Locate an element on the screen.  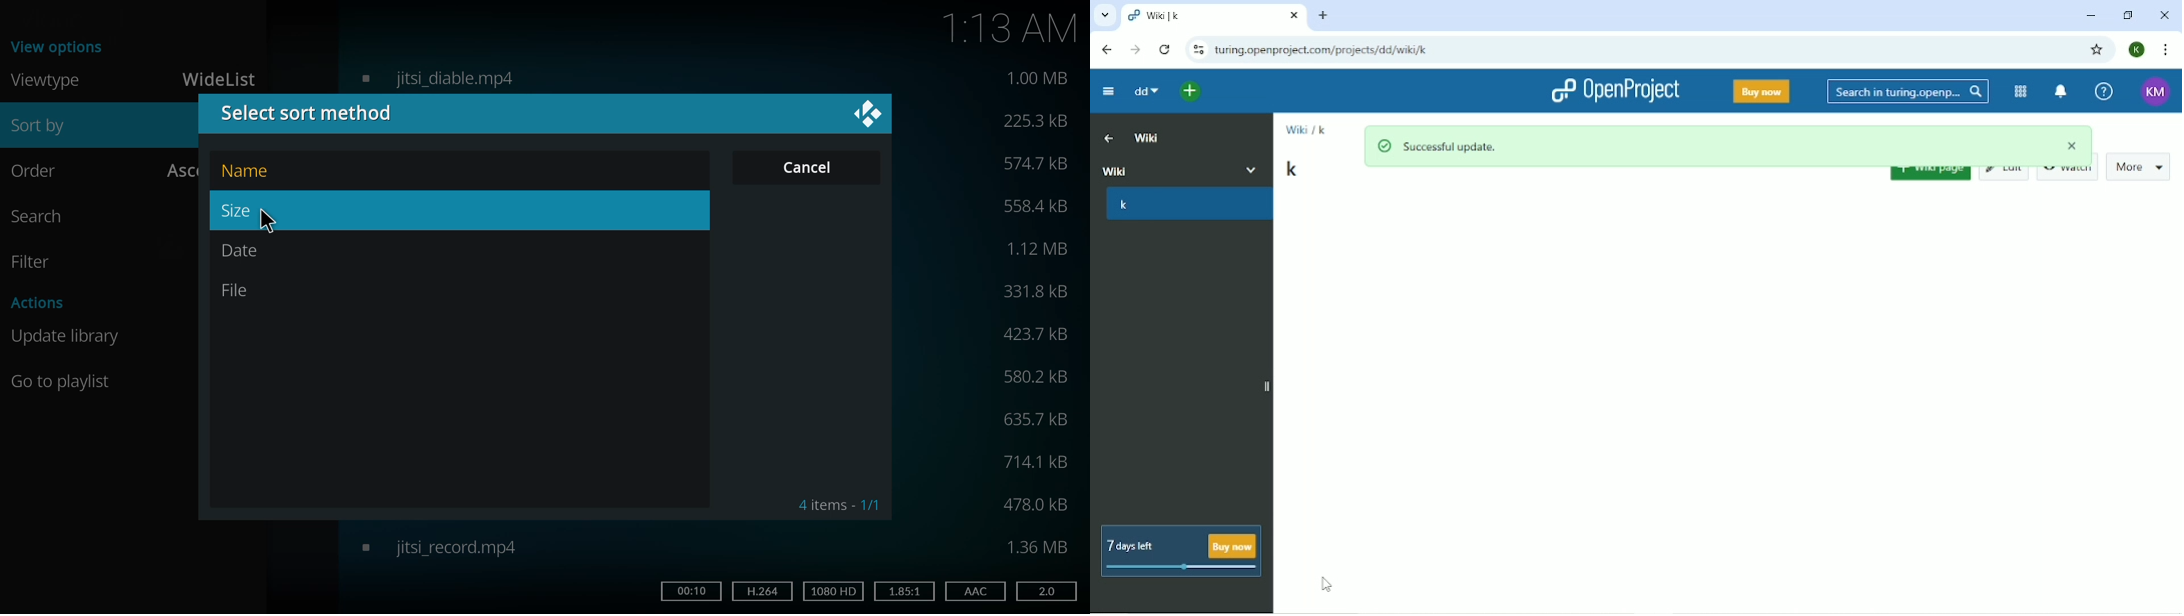
video is located at coordinates (438, 551).